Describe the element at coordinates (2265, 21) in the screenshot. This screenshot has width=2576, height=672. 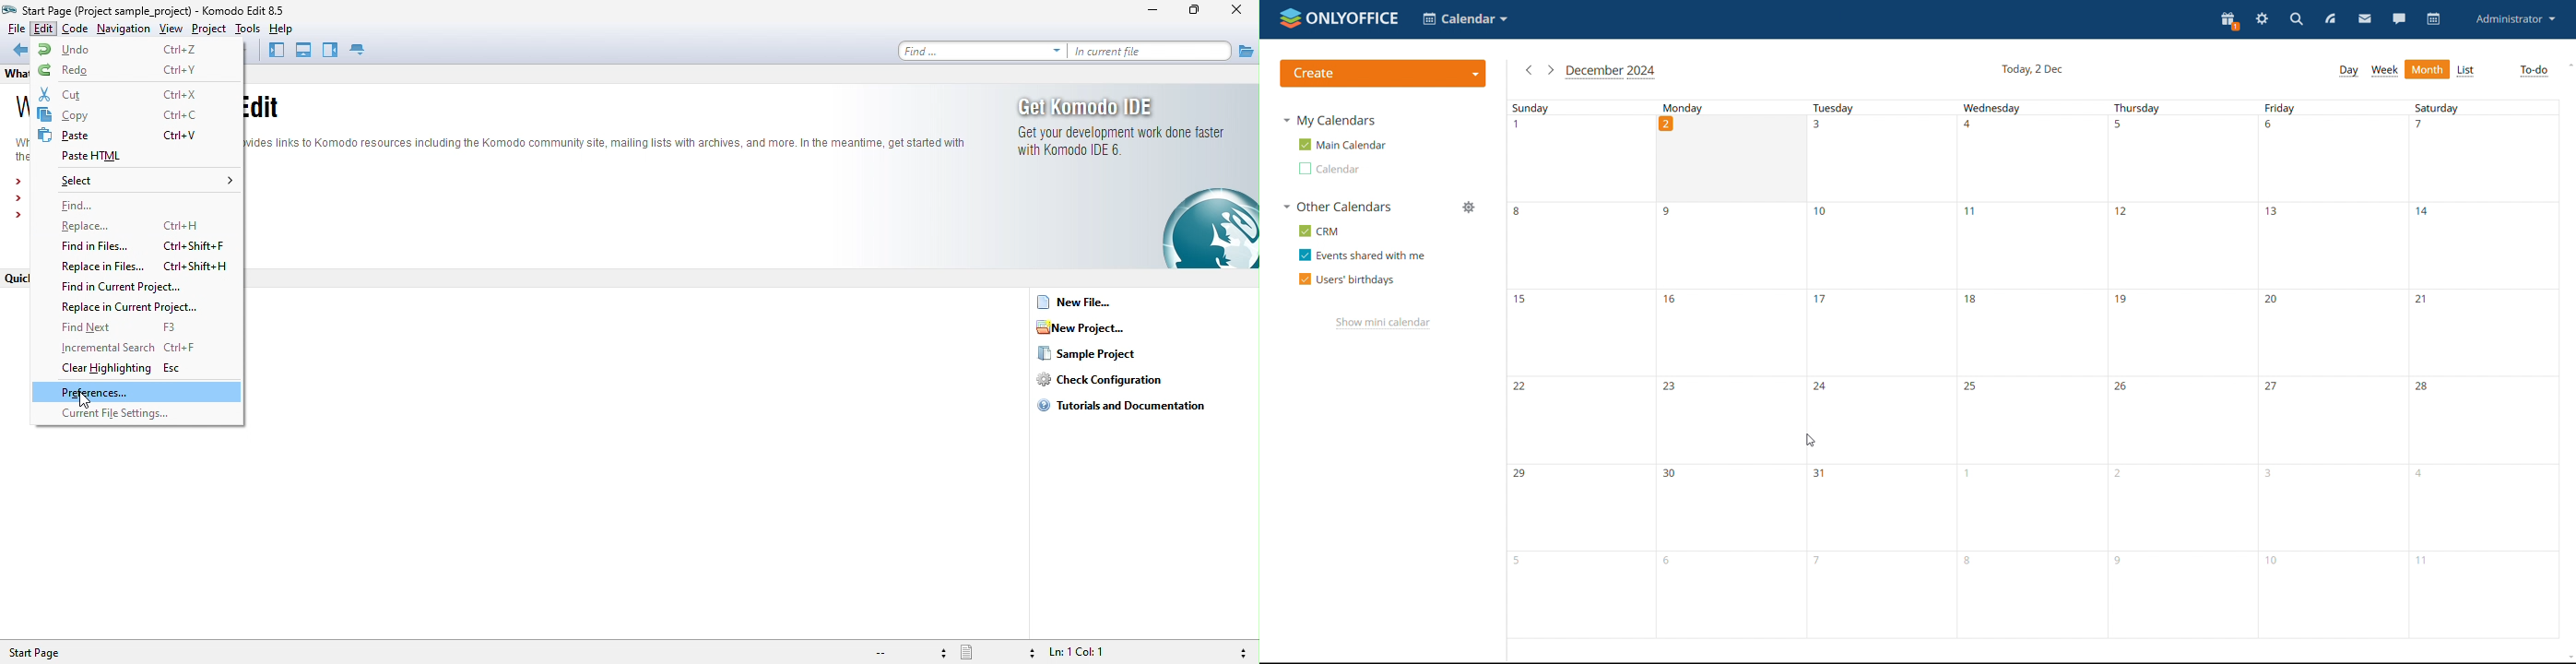
I see `settings` at that location.